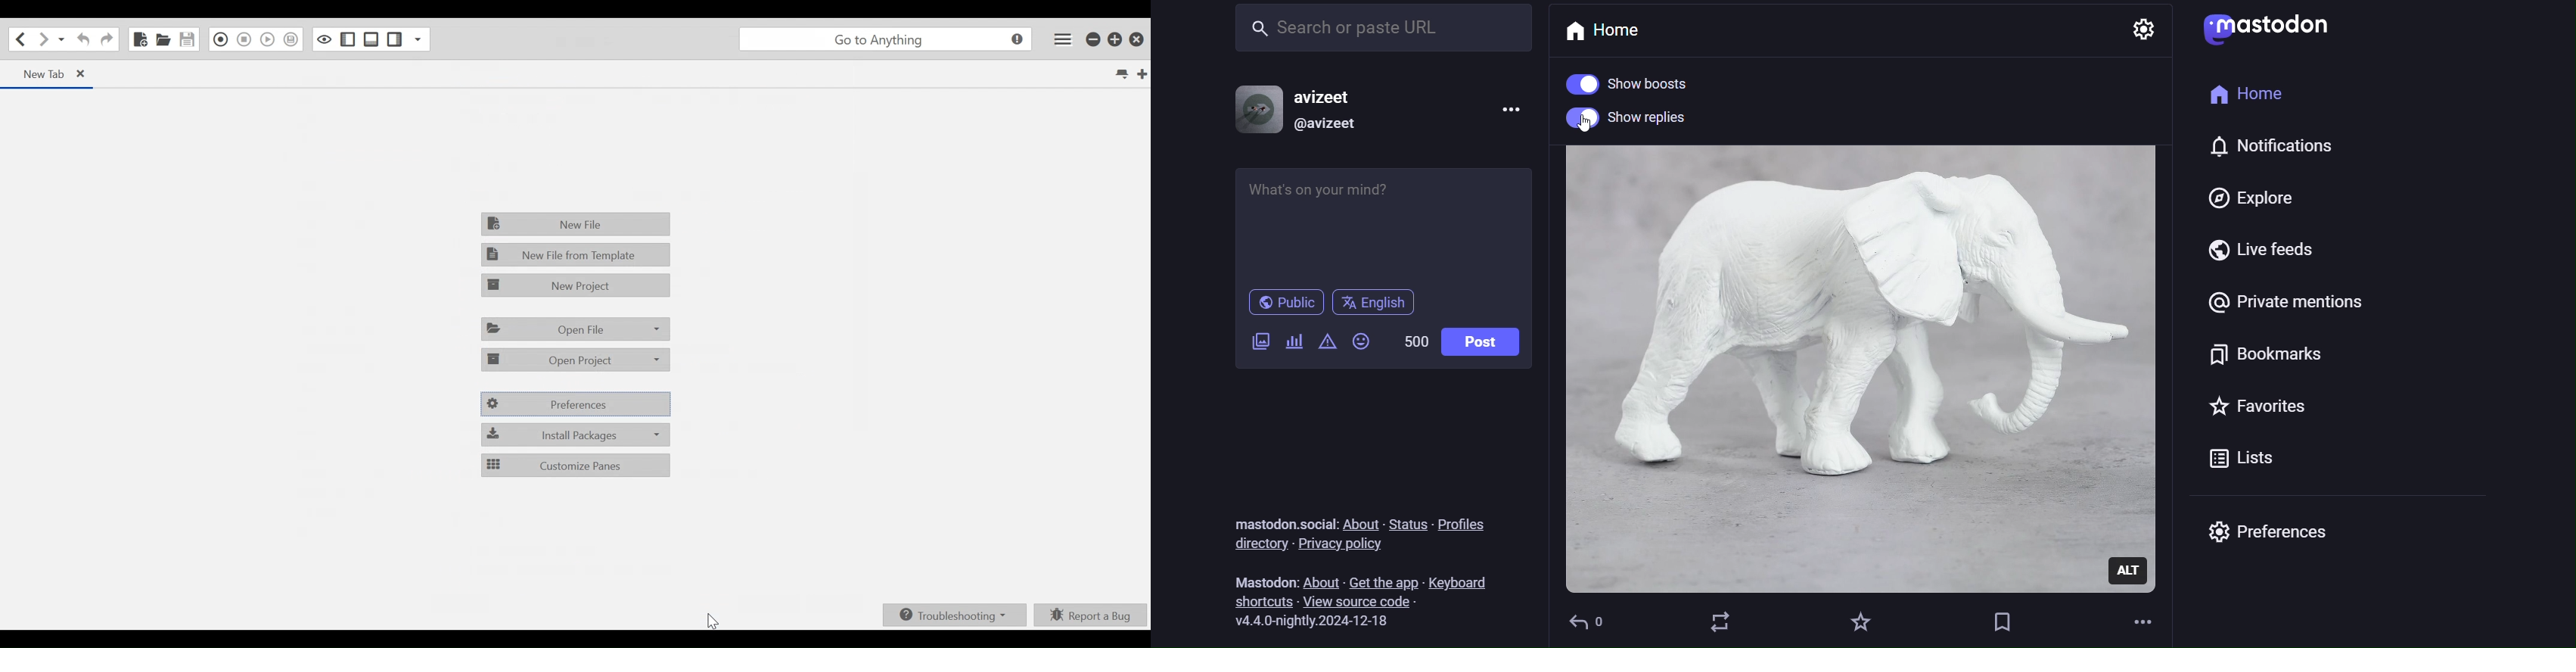 Image resolution: width=2576 pixels, height=672 pixels. What do you see at coordinates (1380, 303) in the screenshot?
I see `language` at bounding box center [1380, 303].